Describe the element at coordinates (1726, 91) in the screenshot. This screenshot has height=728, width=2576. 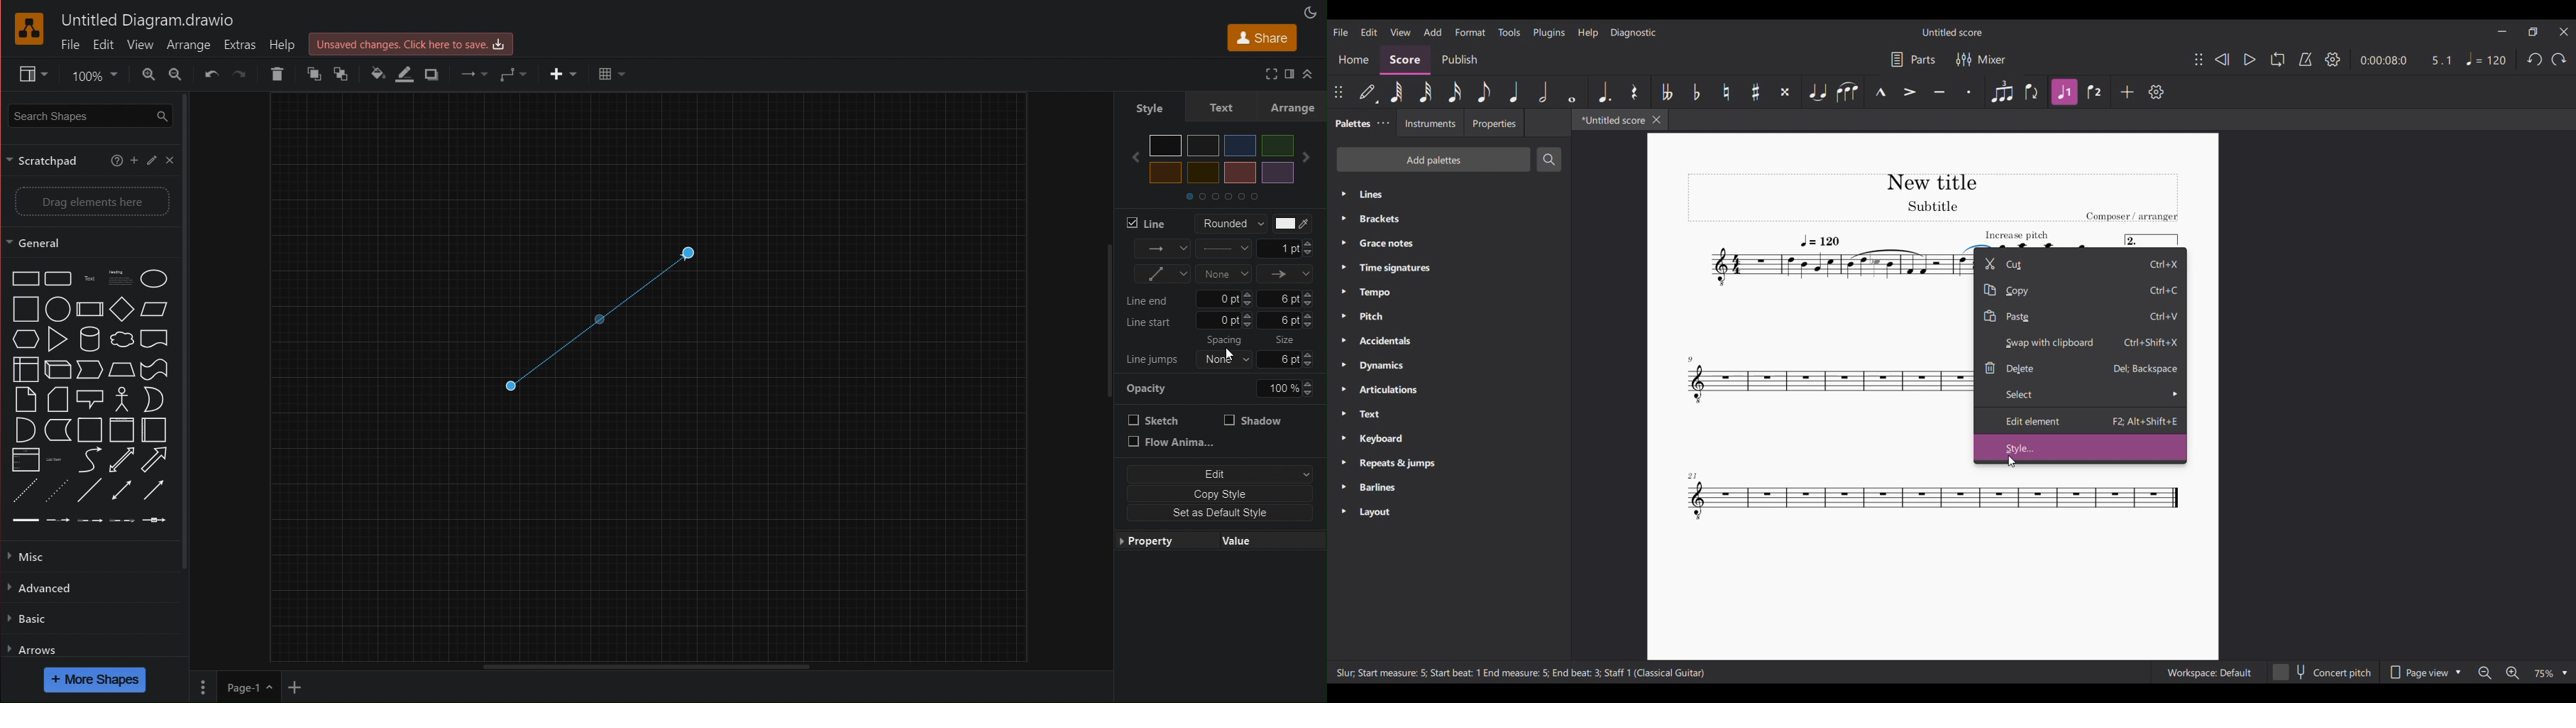
I see `Toggle natural` at that location.